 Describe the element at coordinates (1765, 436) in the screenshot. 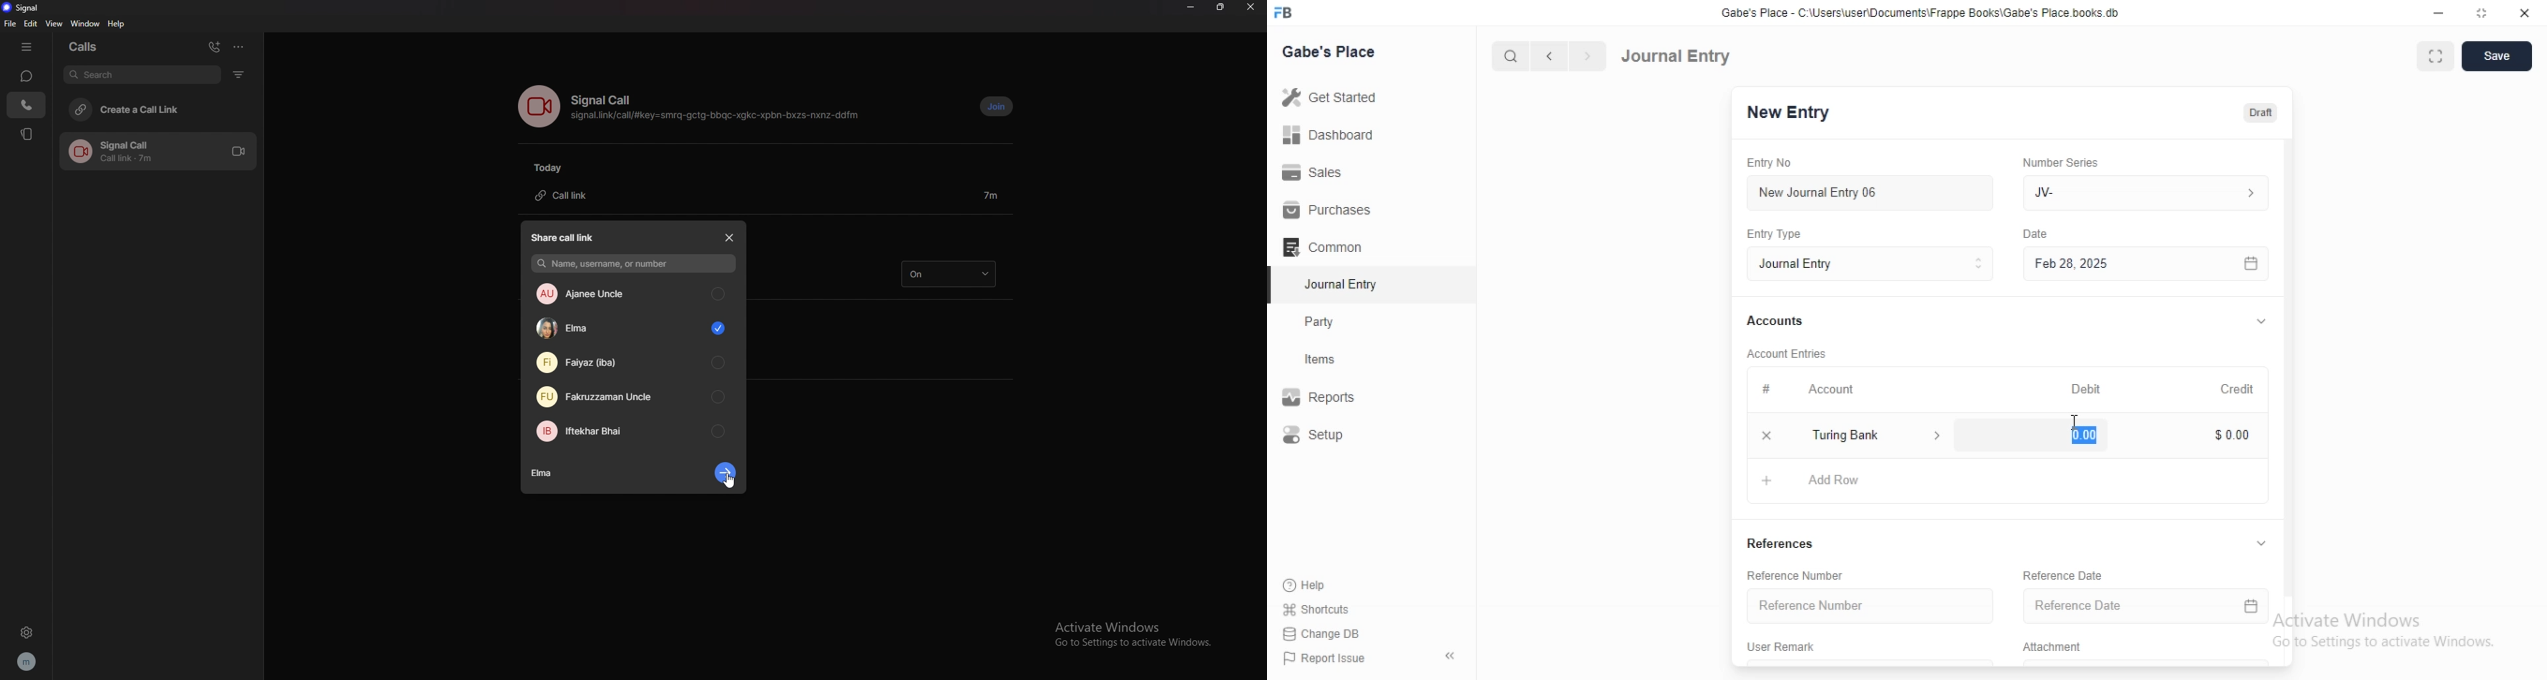

I see `close` at that location.